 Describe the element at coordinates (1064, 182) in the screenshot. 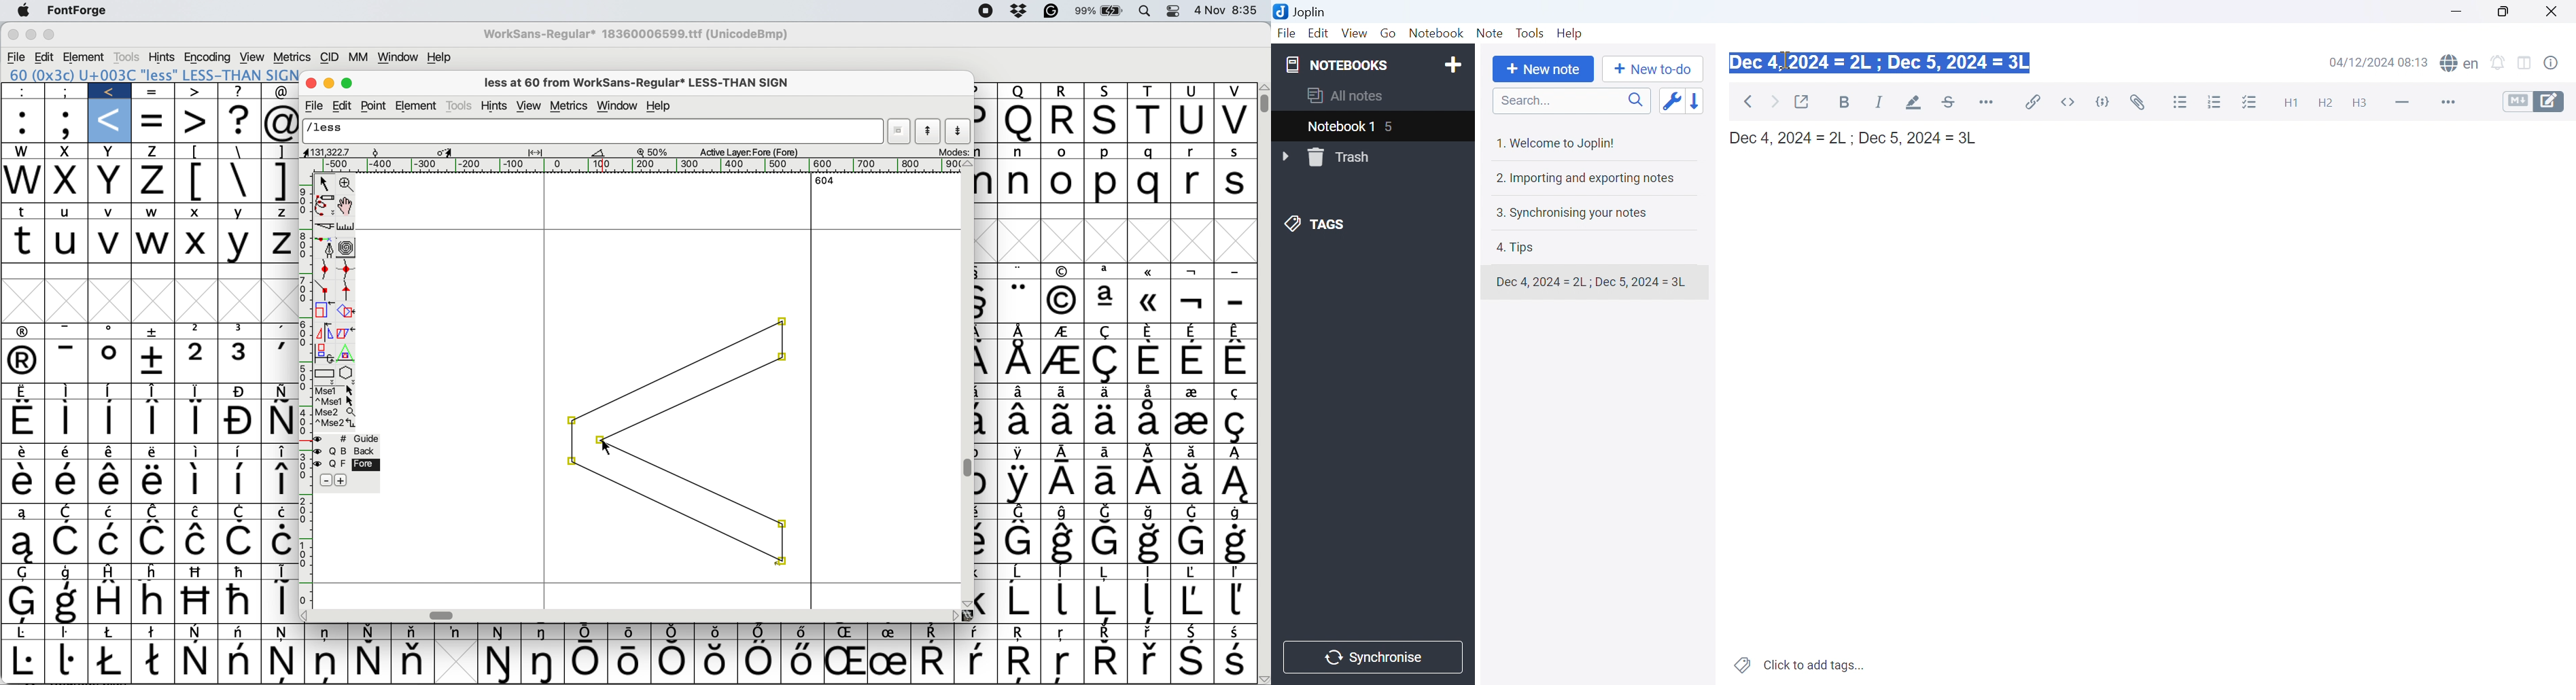

I see `o` at that location.